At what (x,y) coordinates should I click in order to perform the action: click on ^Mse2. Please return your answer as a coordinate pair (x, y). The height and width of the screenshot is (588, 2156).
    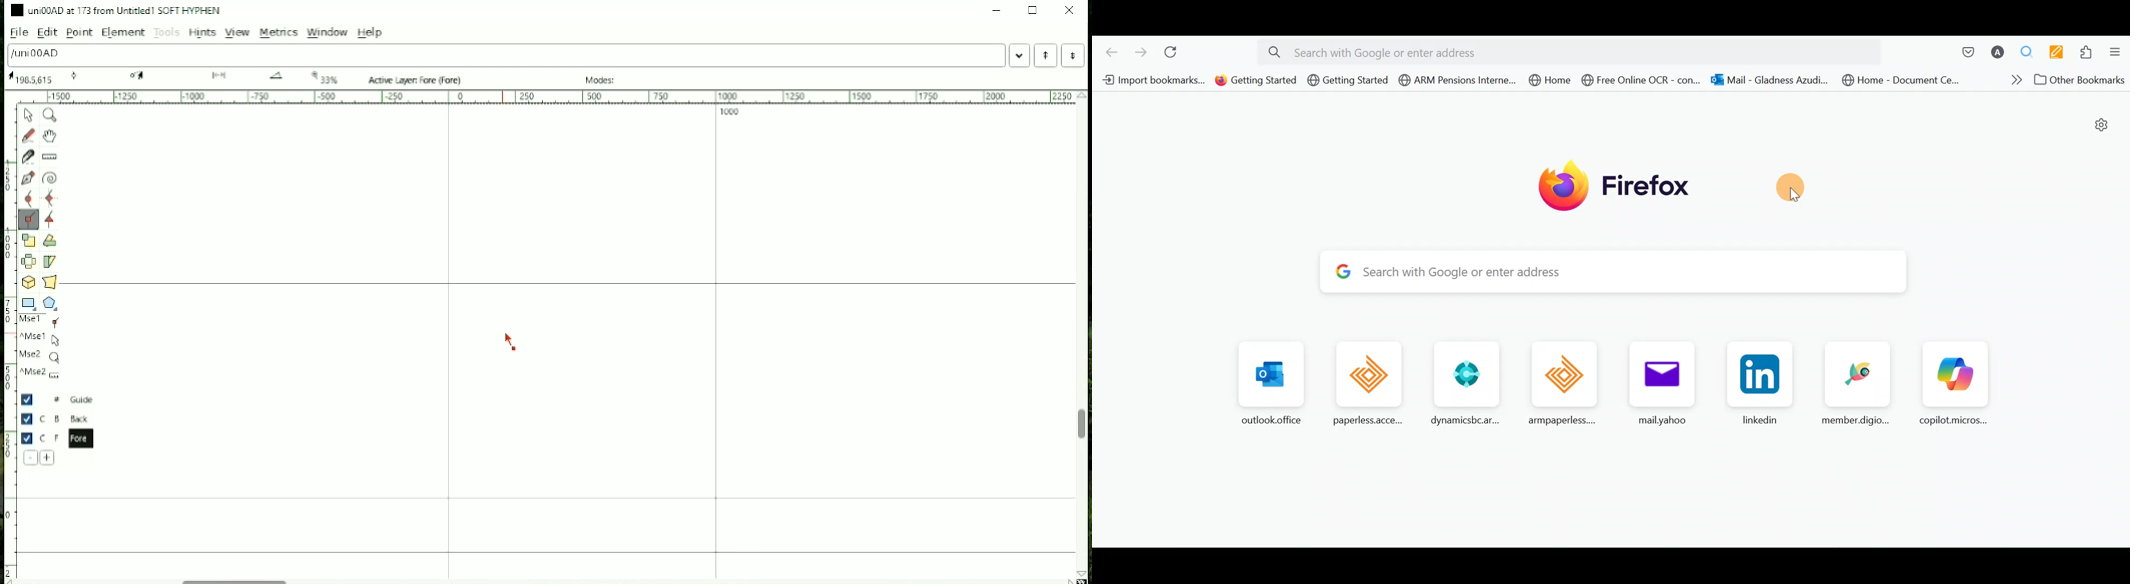
    Looking at the image, I should click on (42, 374).